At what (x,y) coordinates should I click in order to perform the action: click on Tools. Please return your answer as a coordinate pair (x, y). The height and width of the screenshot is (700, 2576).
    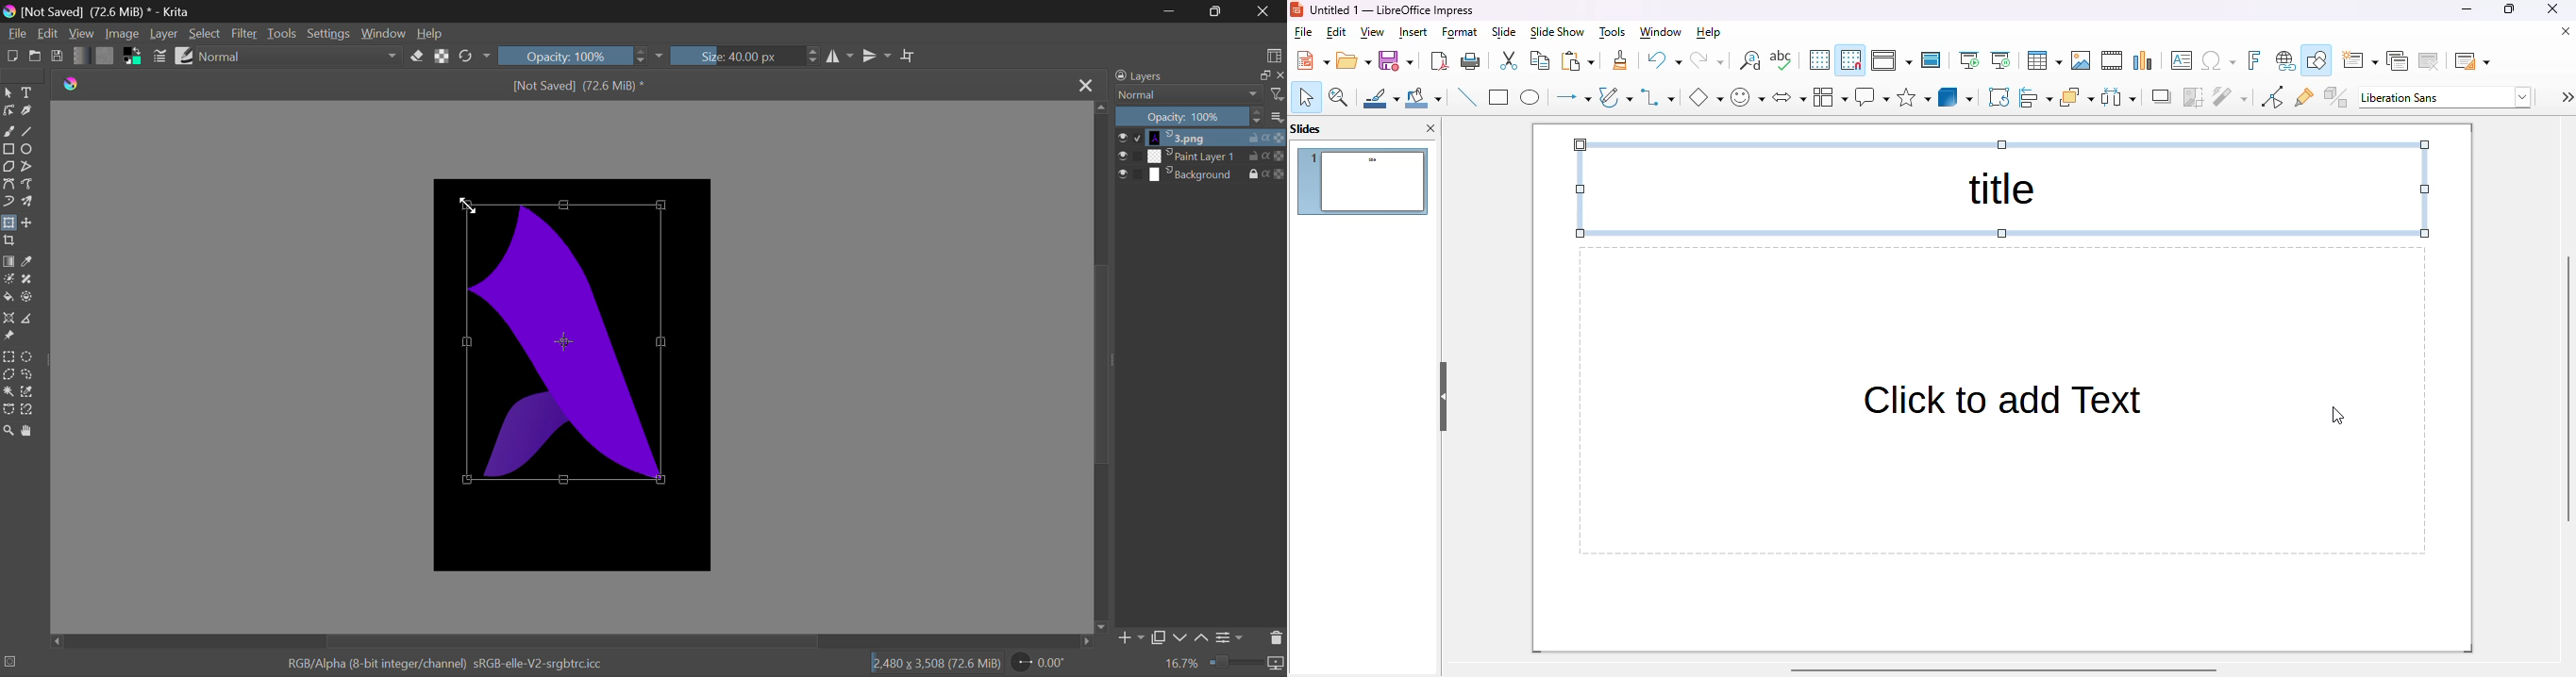
    Looking at the image, I should click on (284, 34).